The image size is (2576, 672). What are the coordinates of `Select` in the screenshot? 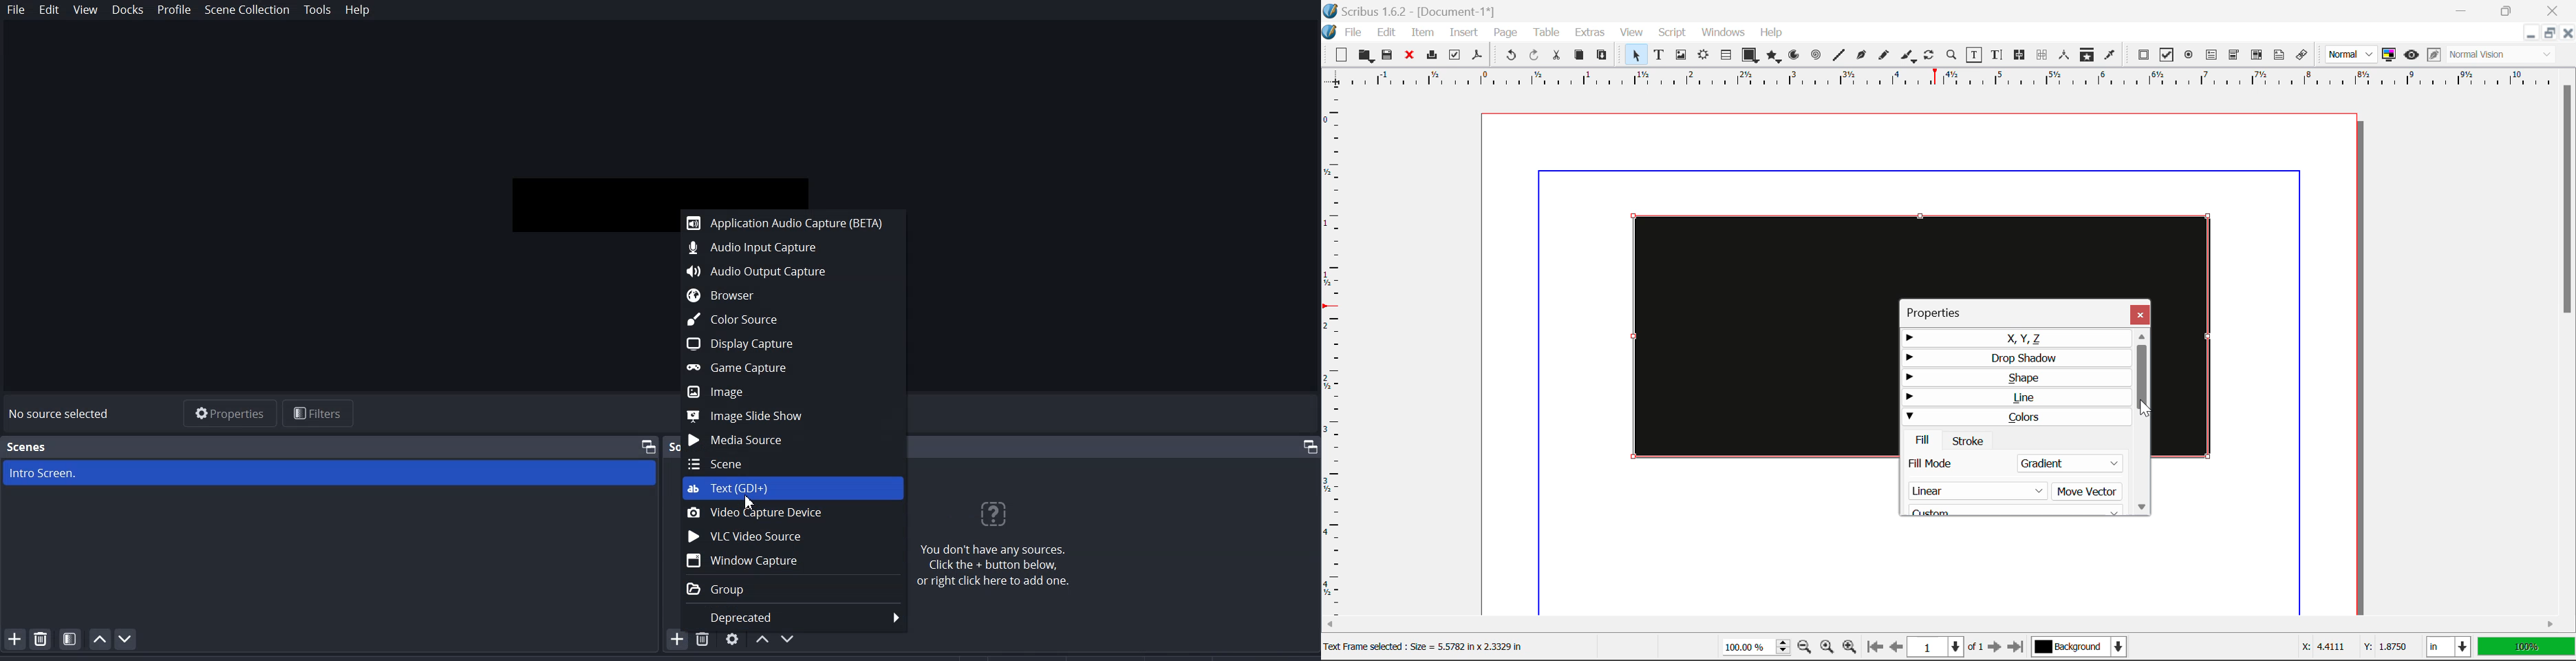 It's located at (1635, 55).